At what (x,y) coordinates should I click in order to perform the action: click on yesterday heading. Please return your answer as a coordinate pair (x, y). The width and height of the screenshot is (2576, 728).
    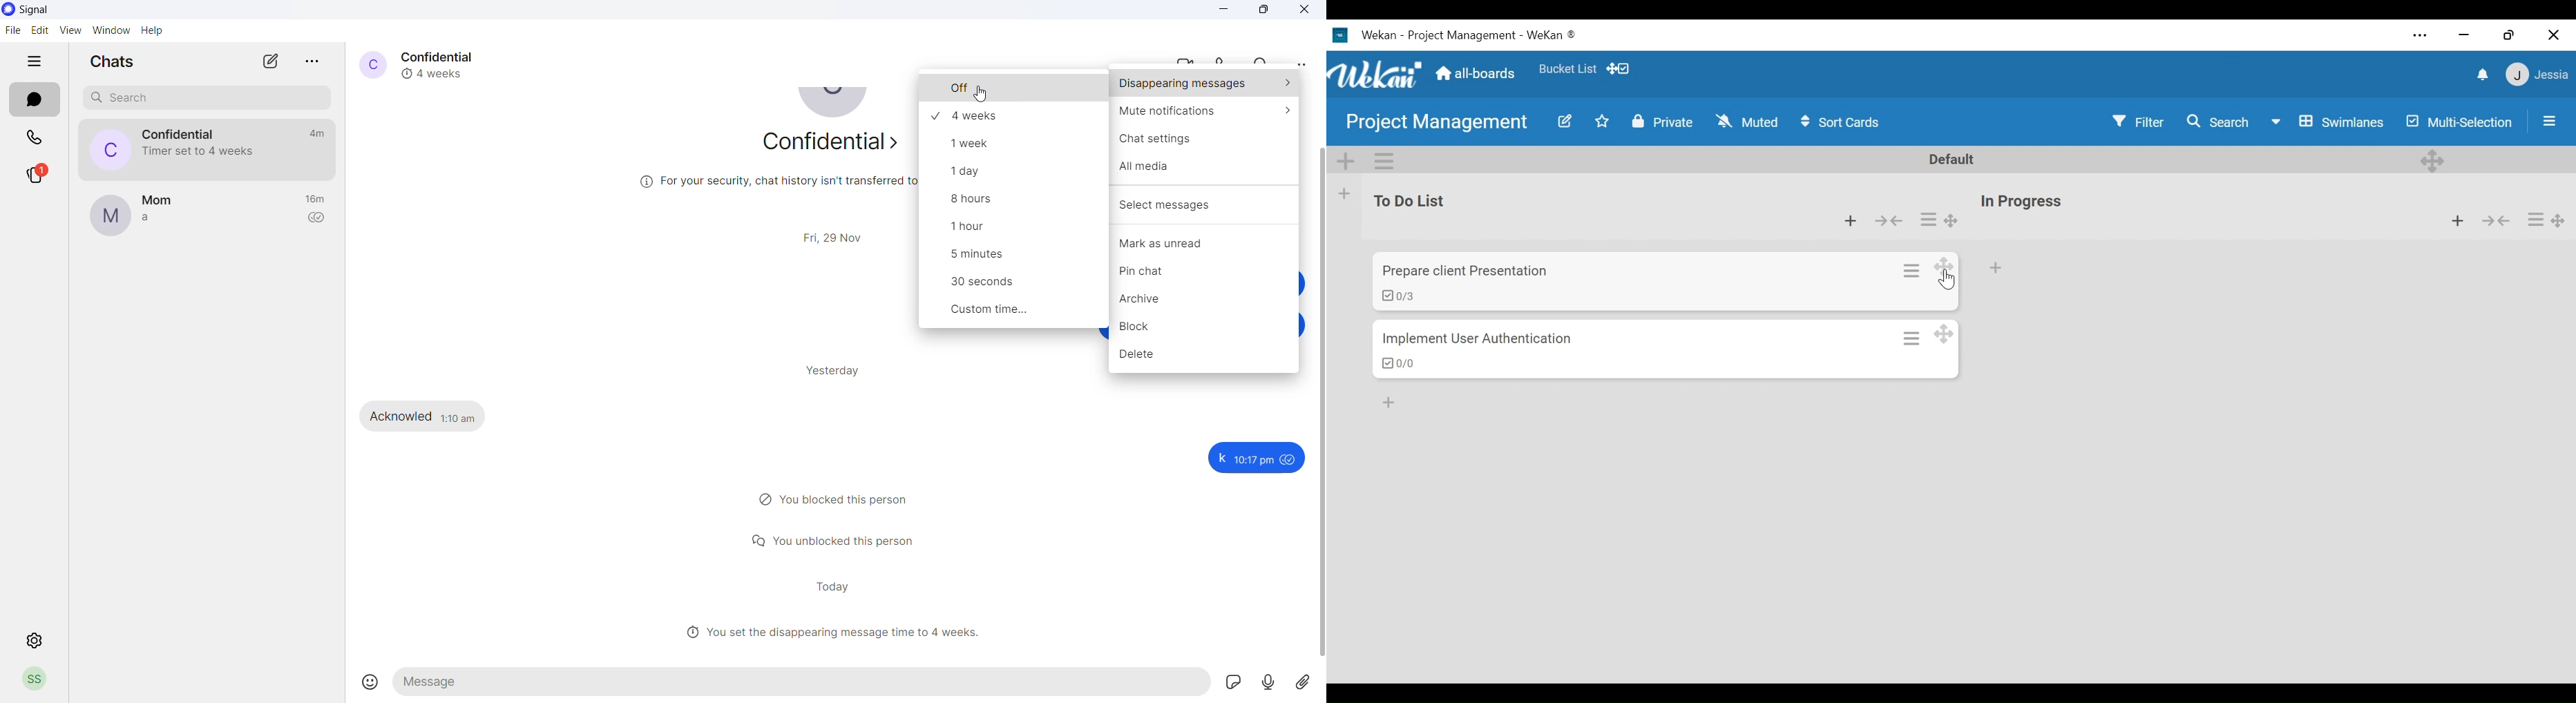
    Looking at the image, I should click on (841, 370).